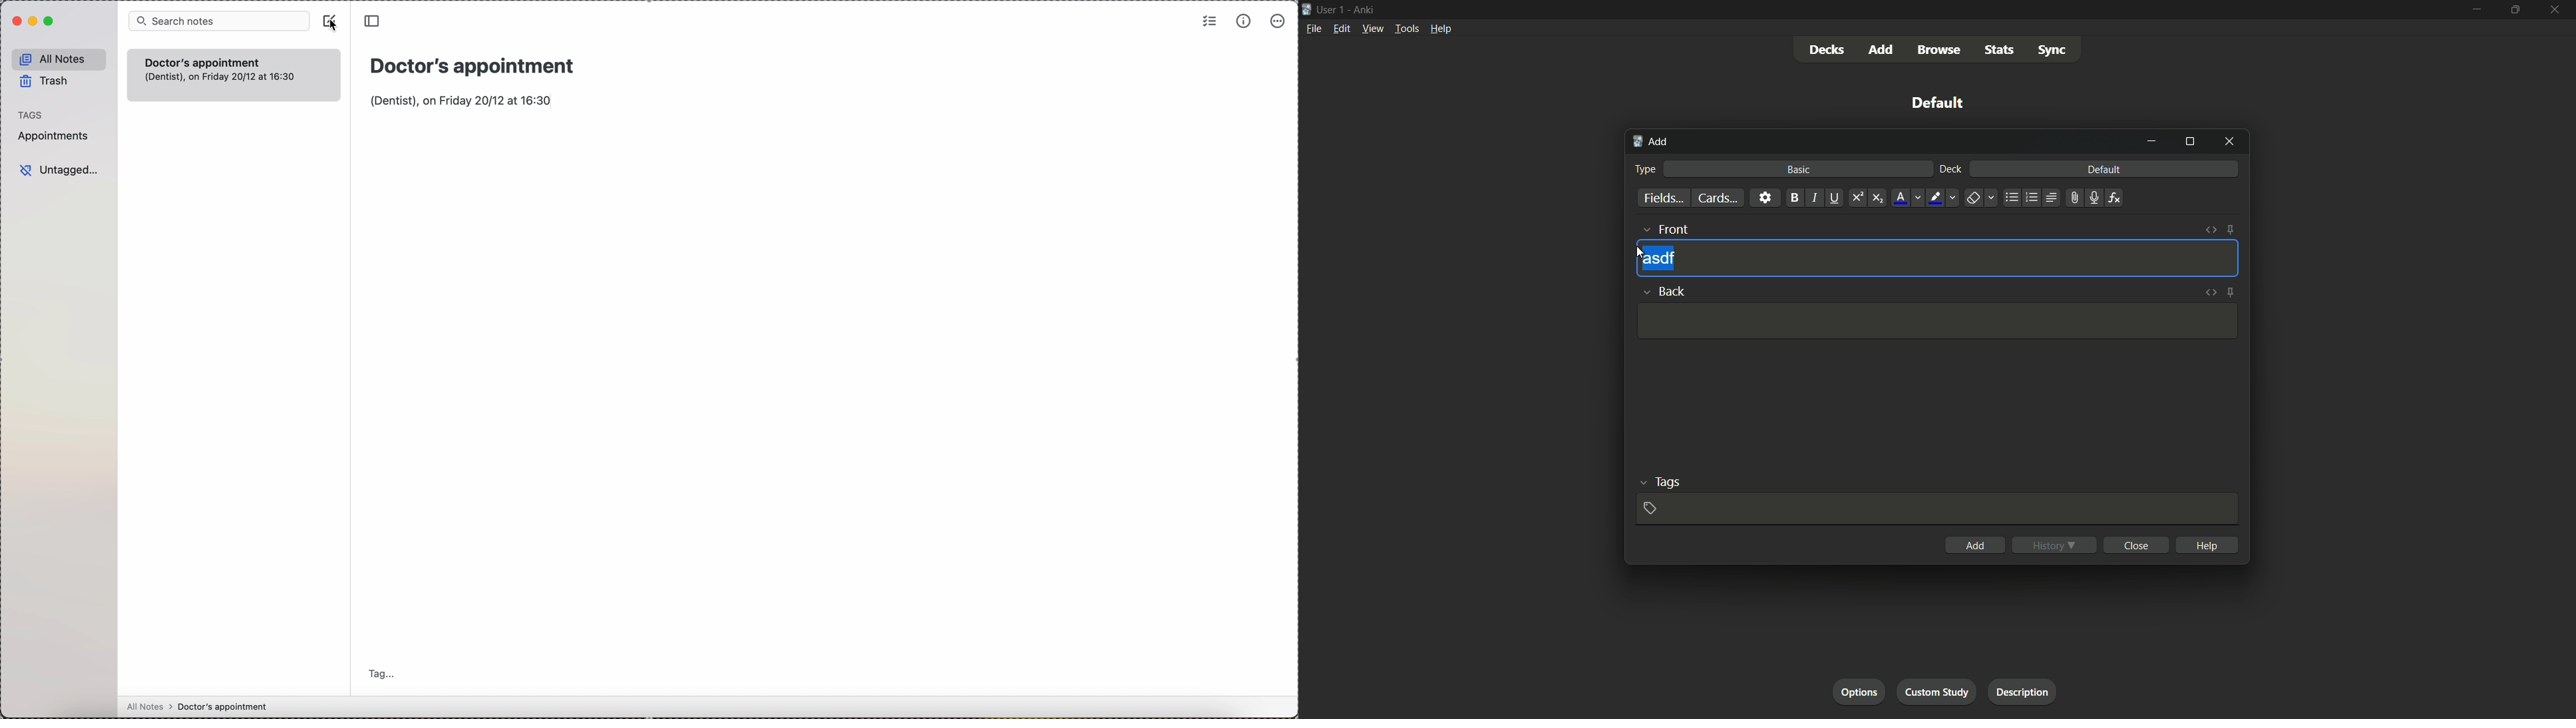  I want to click on add, so click(1654, 142).